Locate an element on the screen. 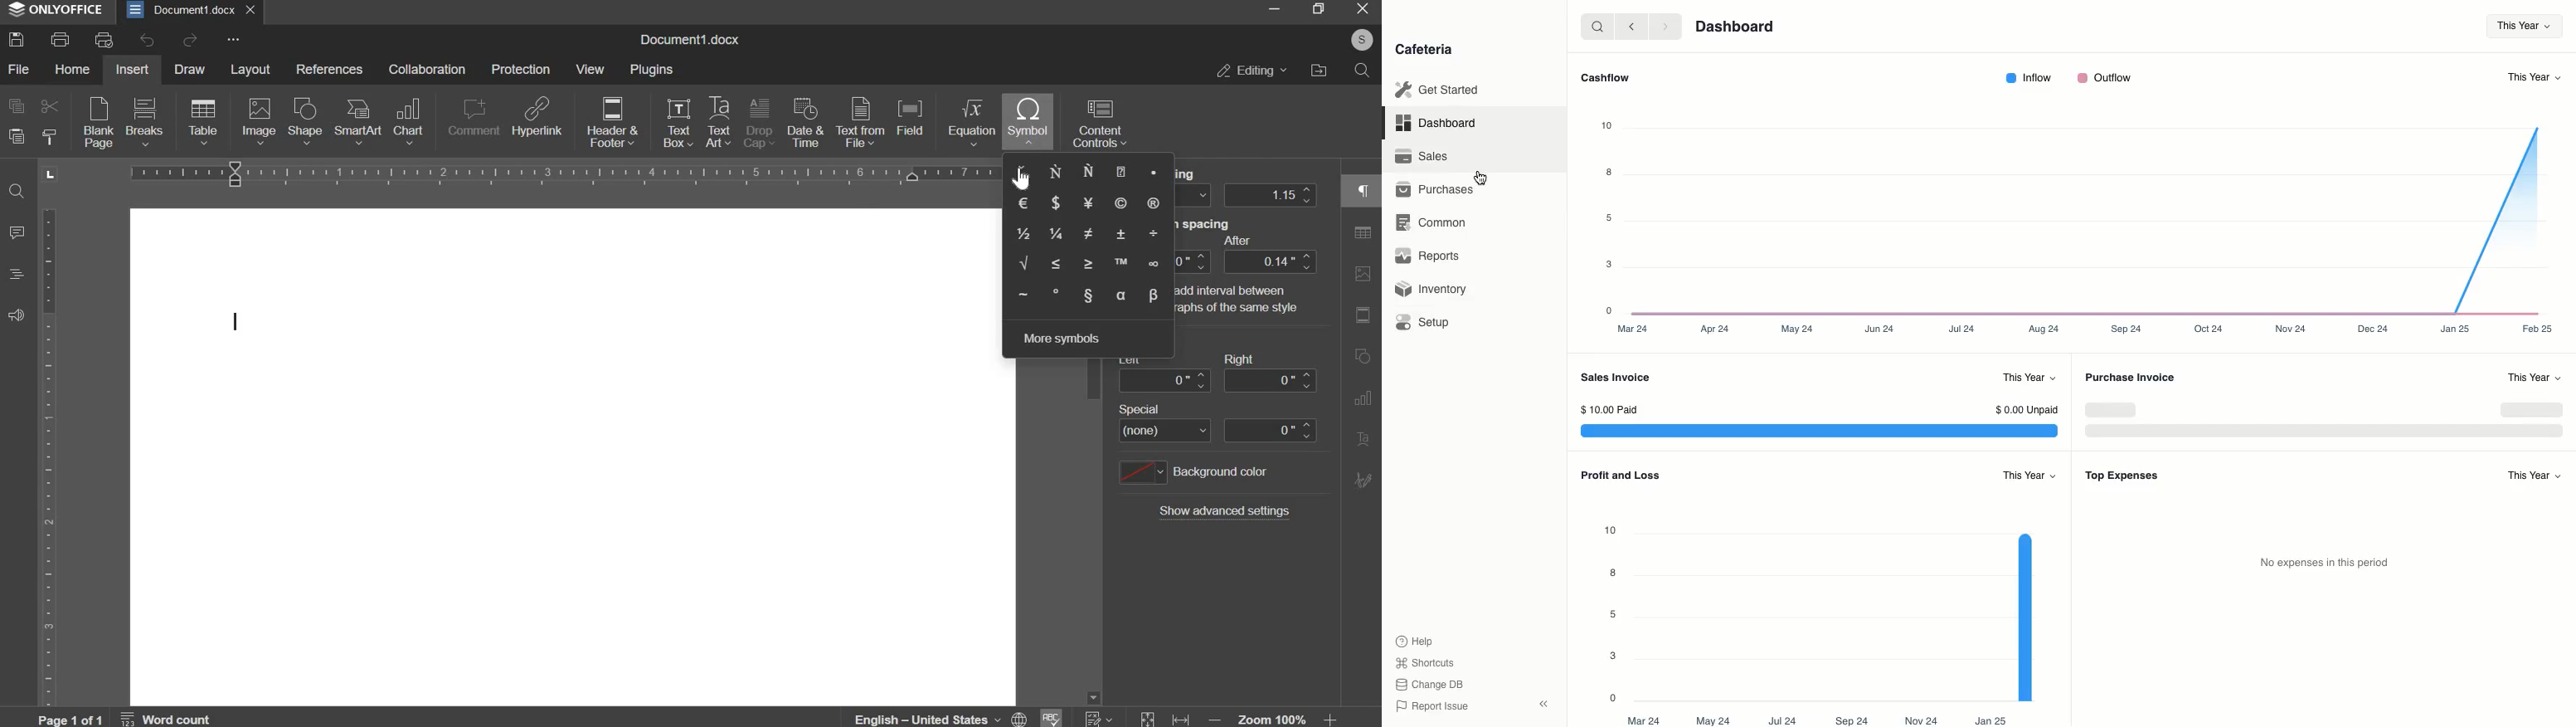  view is located at coordinates (591, 69).